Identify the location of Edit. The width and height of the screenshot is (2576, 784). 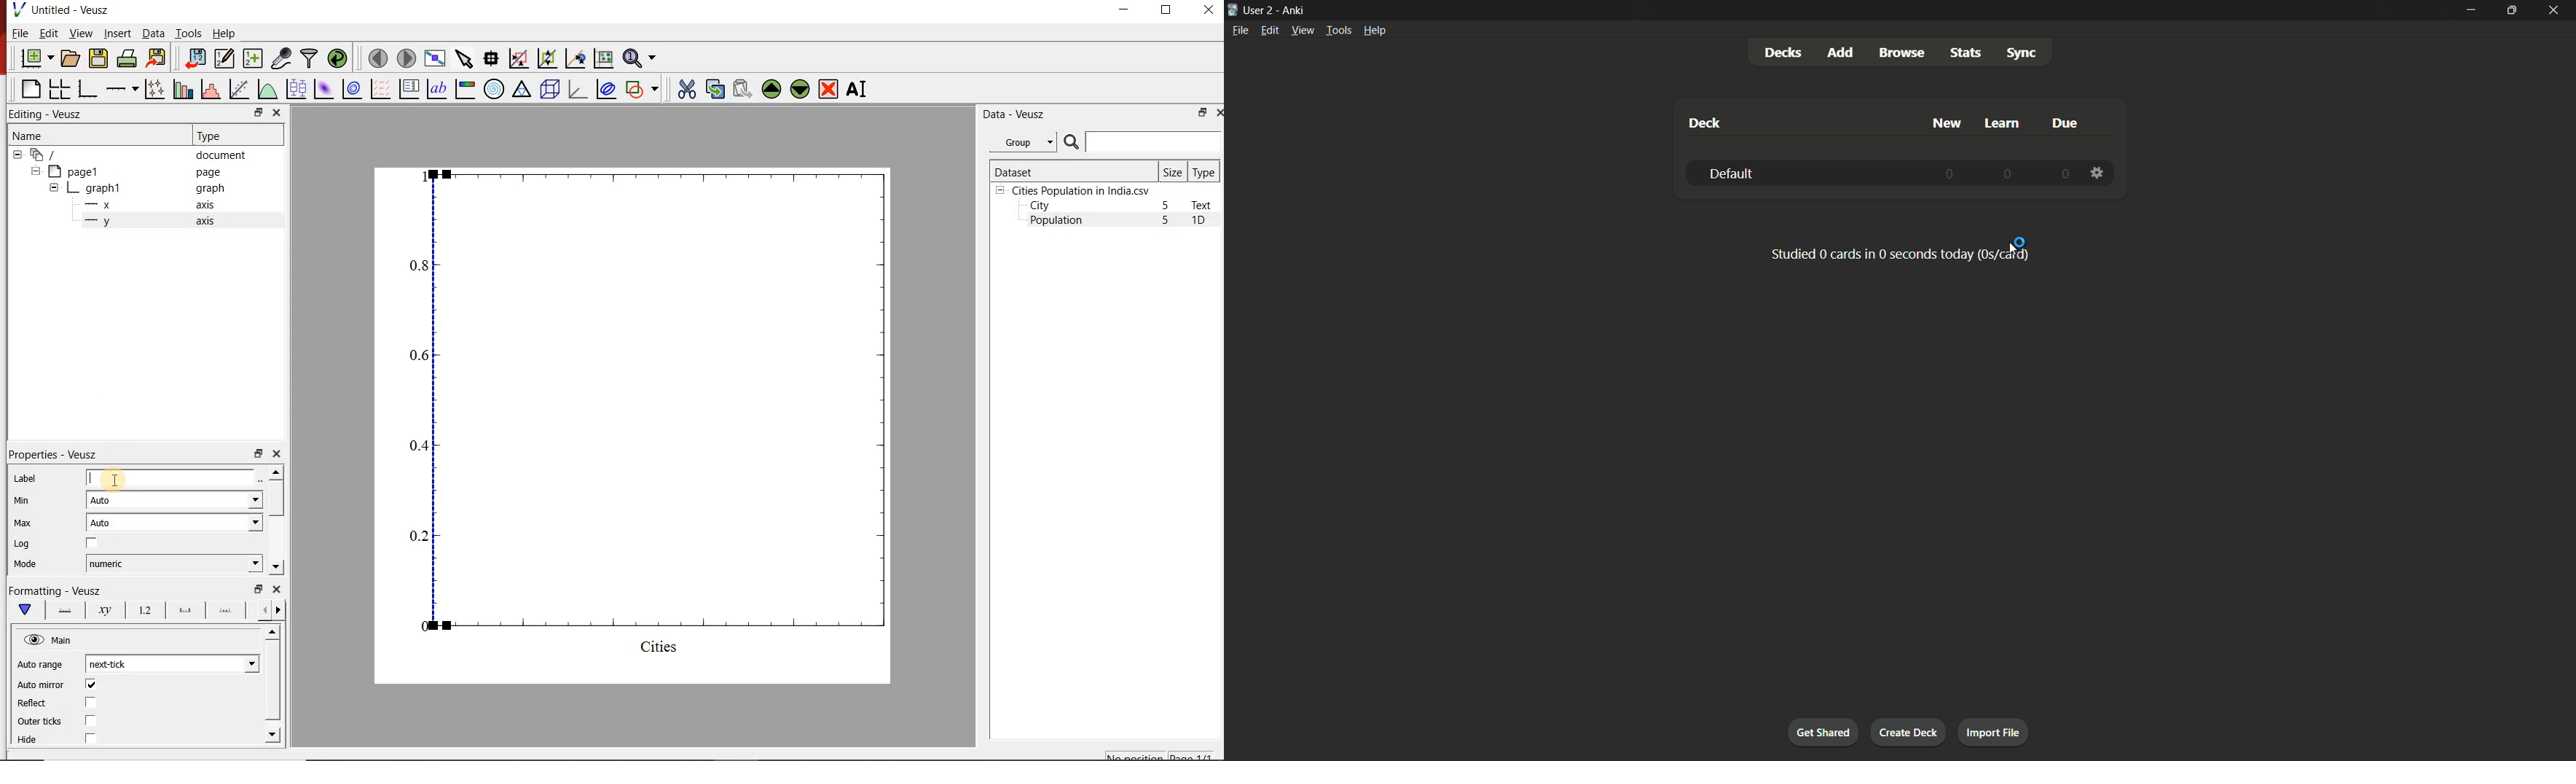
(47, 34).